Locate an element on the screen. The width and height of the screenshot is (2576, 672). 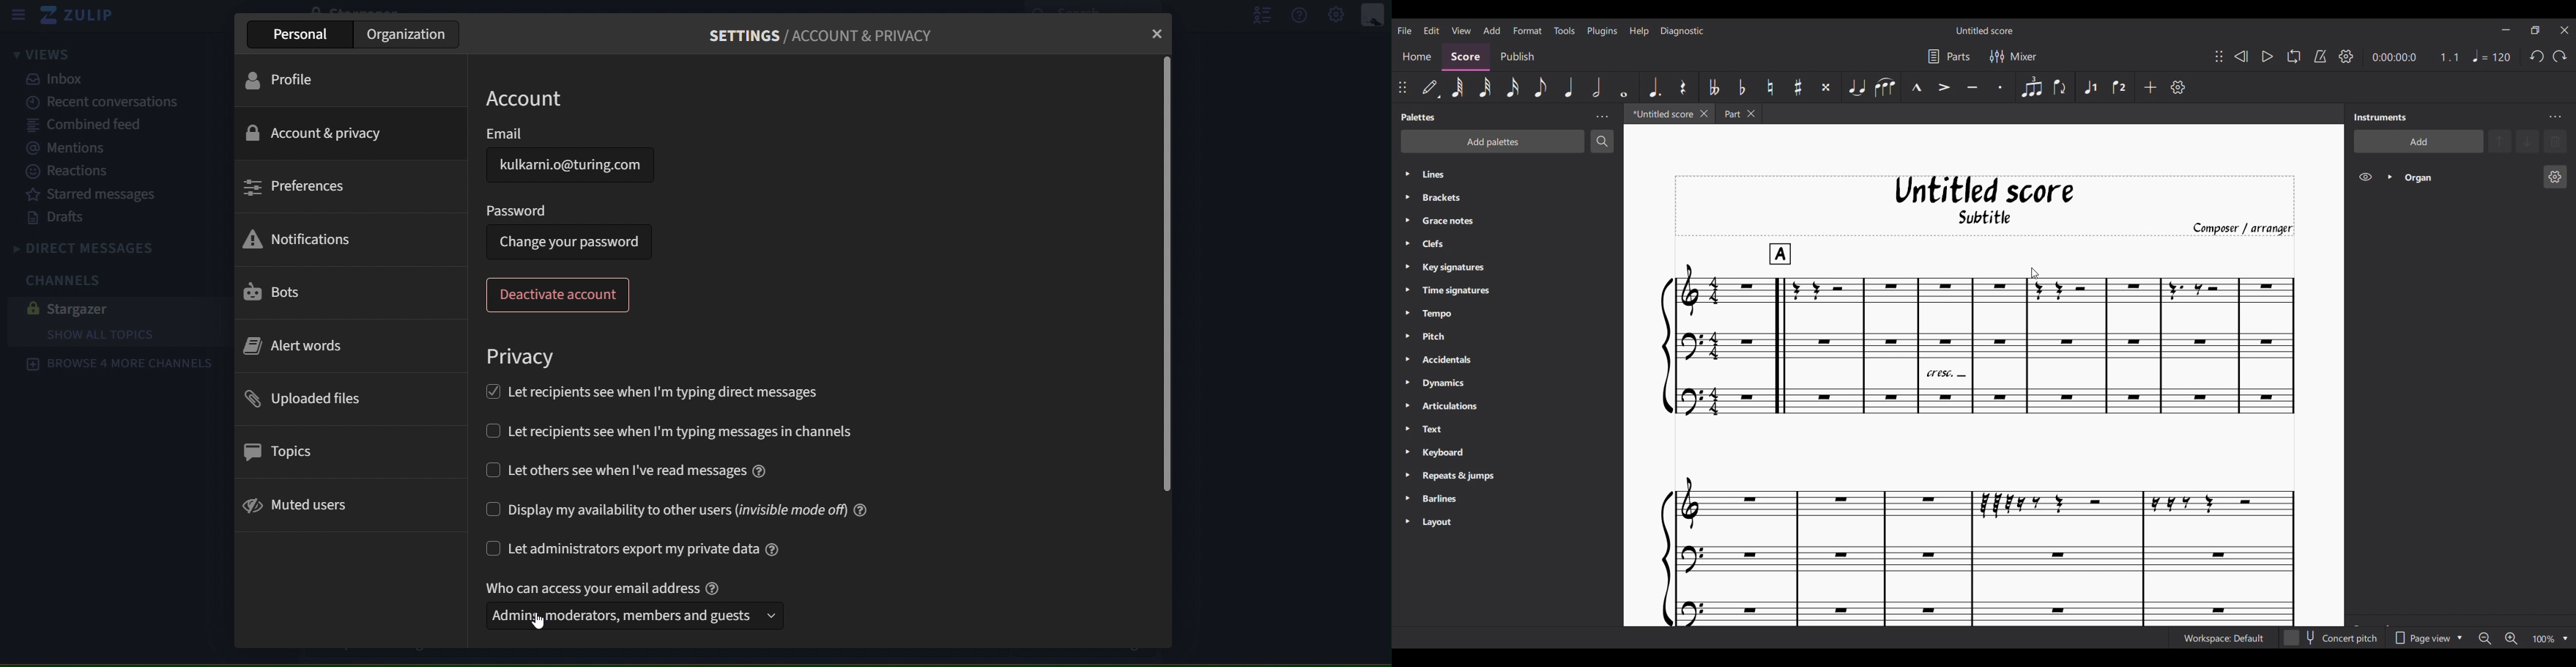
List of palettes is located at coordinates (1520, 348).